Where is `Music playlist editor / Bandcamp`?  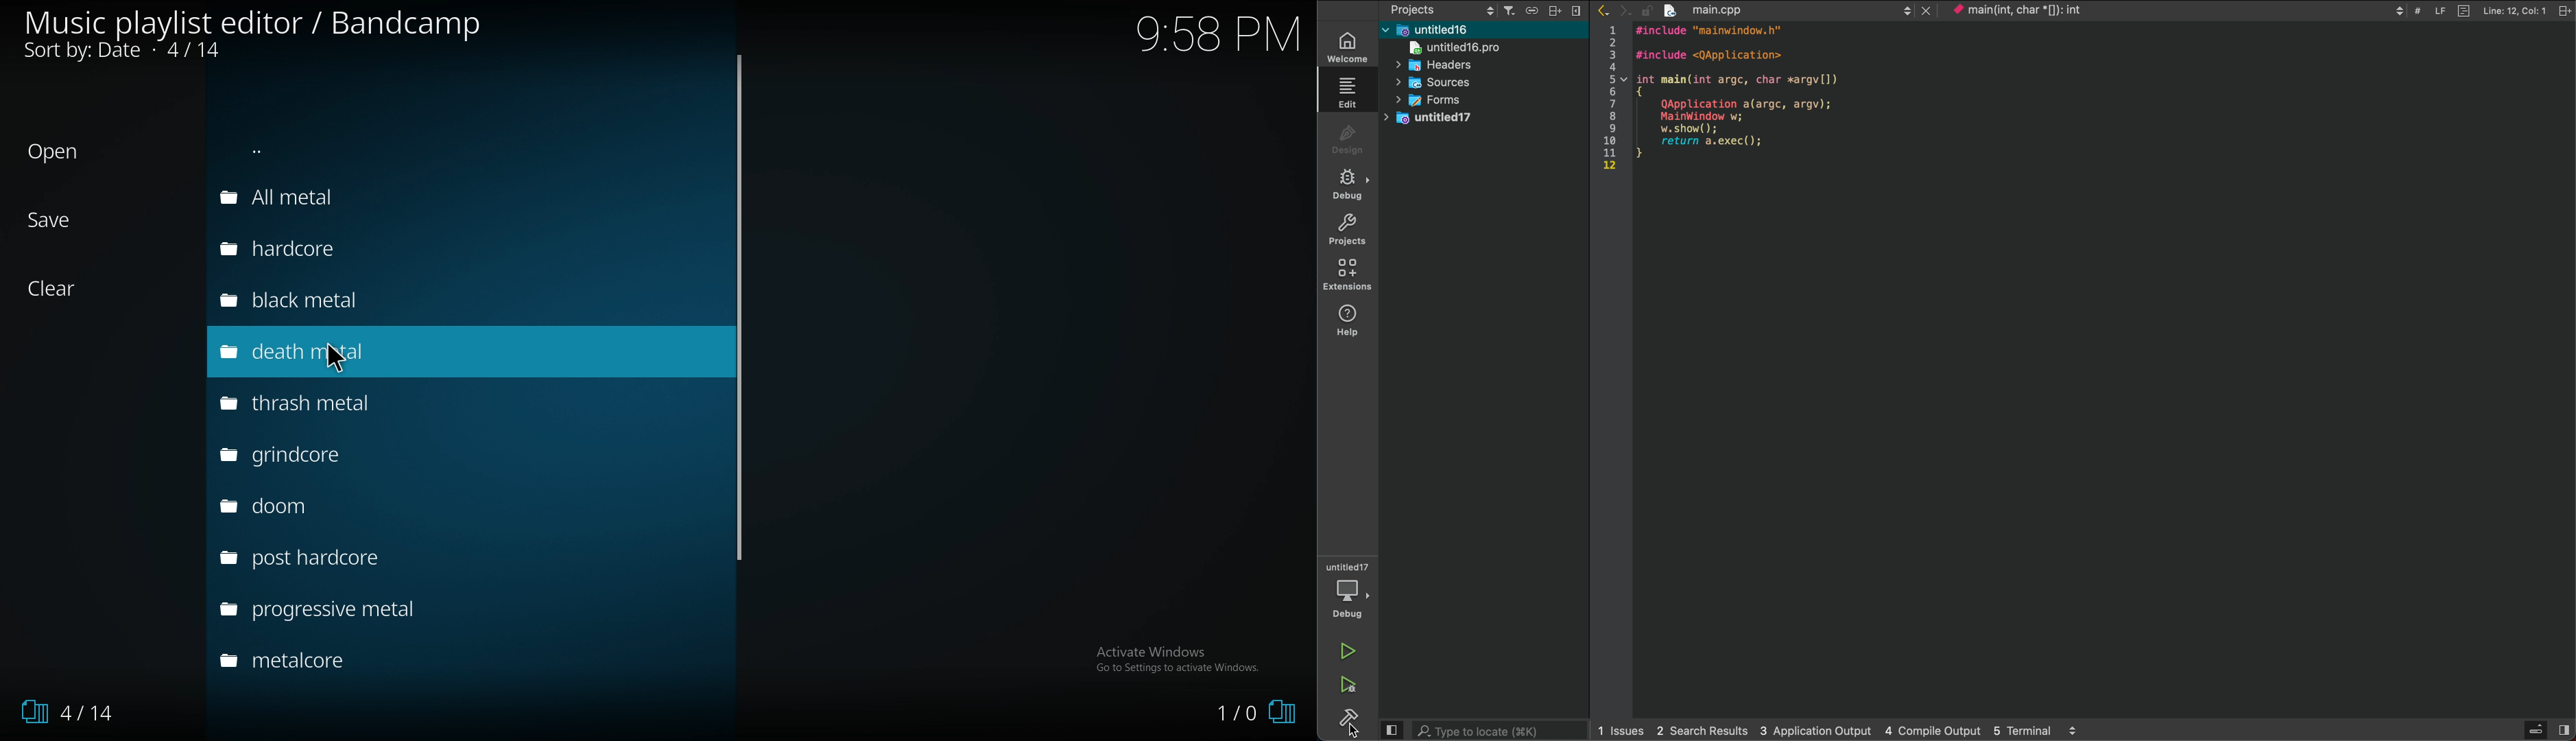
Music playlist editor / Bandcamp is located at coordinates (254, 23).